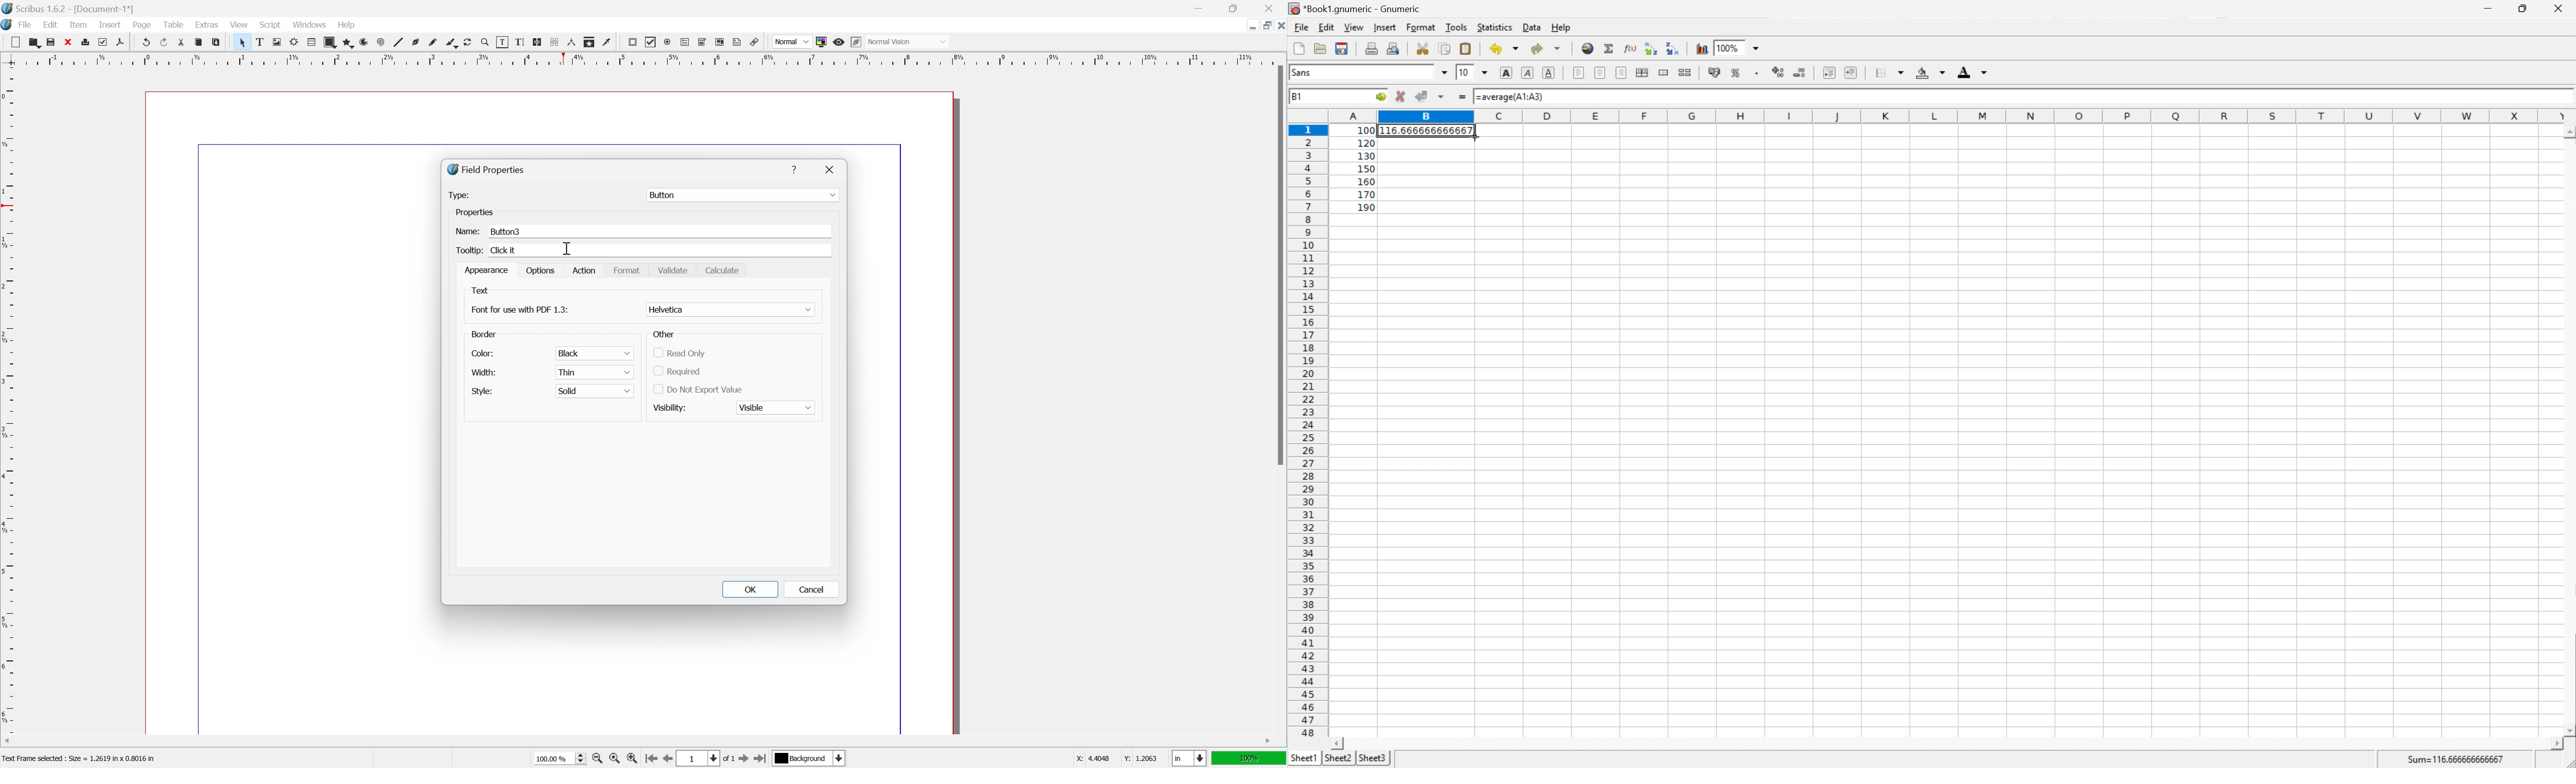 The image size is (2576, 784). Describe the element at coordinates (239, 24) in the screenshot. I see `view` at that location.